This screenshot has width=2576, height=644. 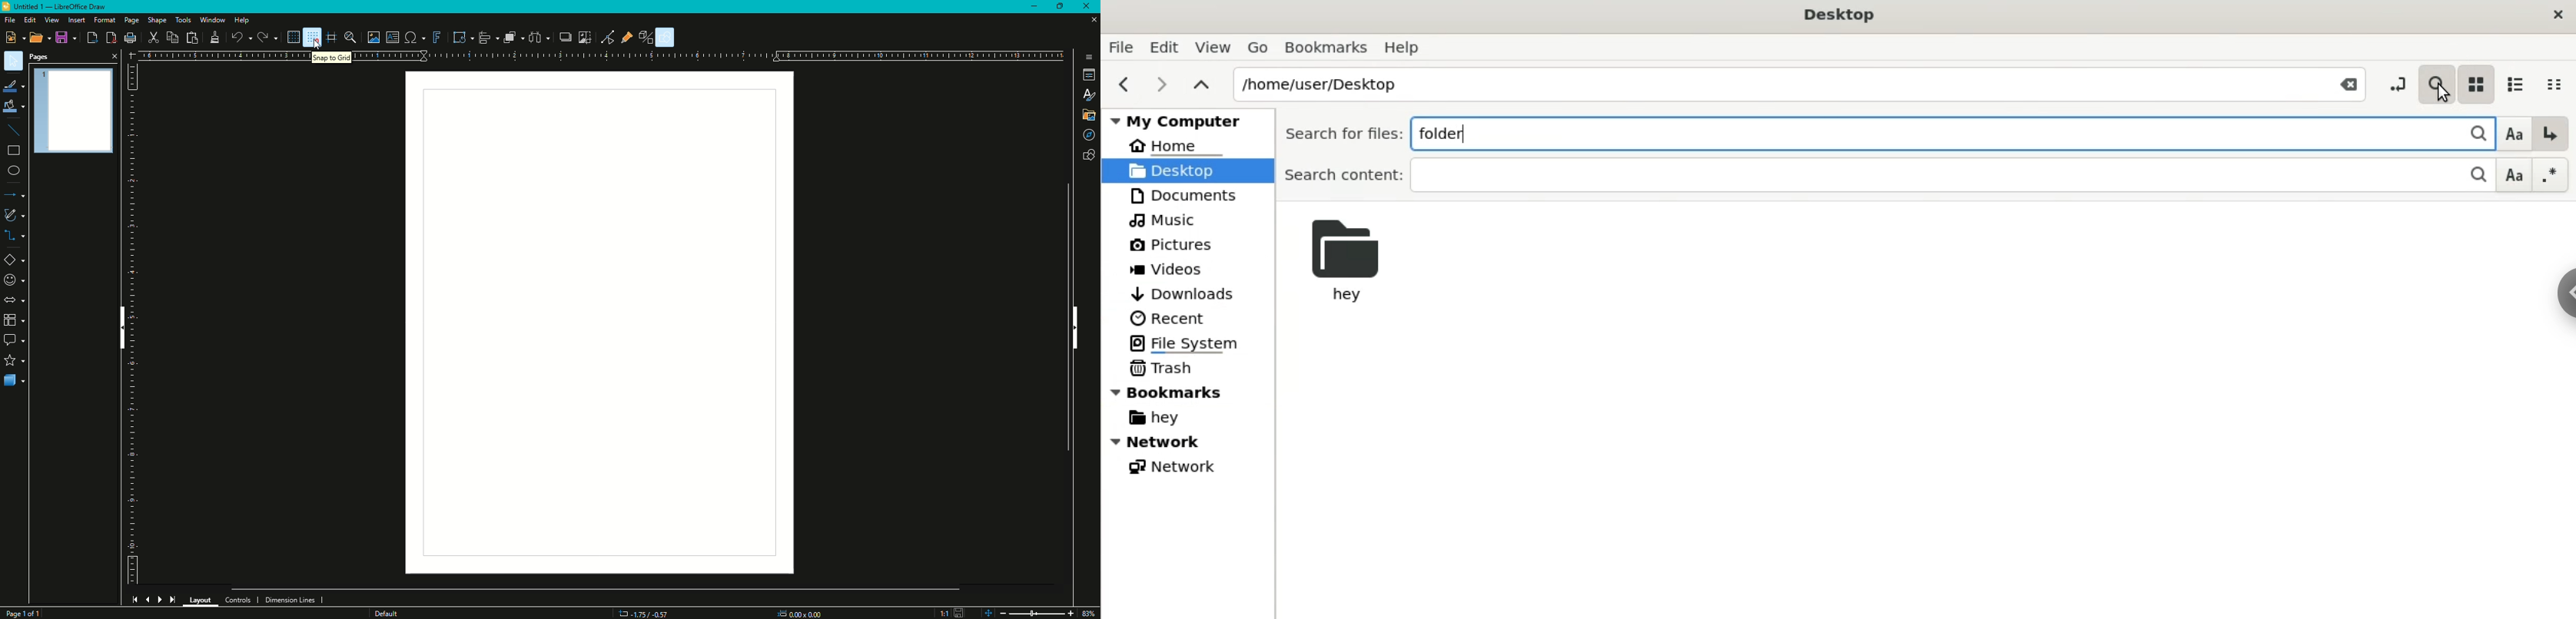 I want to click on Flowchart, so click(x=18, y=322).